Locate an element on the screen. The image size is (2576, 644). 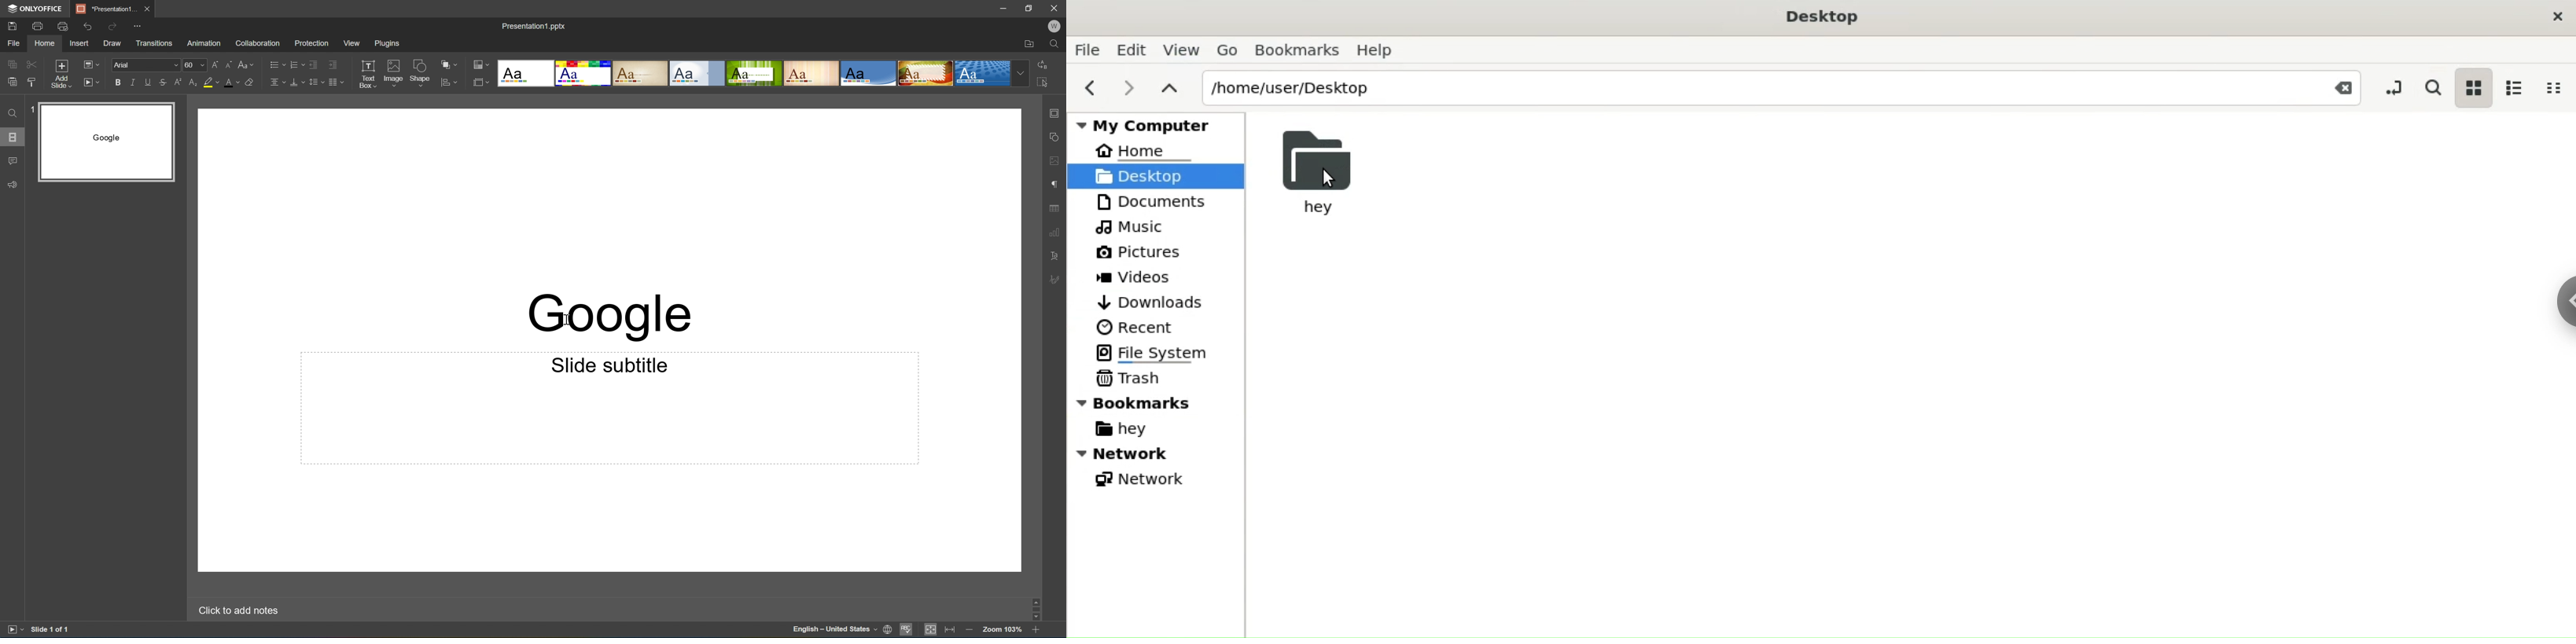
Find is located at coordinates (1056, 43).